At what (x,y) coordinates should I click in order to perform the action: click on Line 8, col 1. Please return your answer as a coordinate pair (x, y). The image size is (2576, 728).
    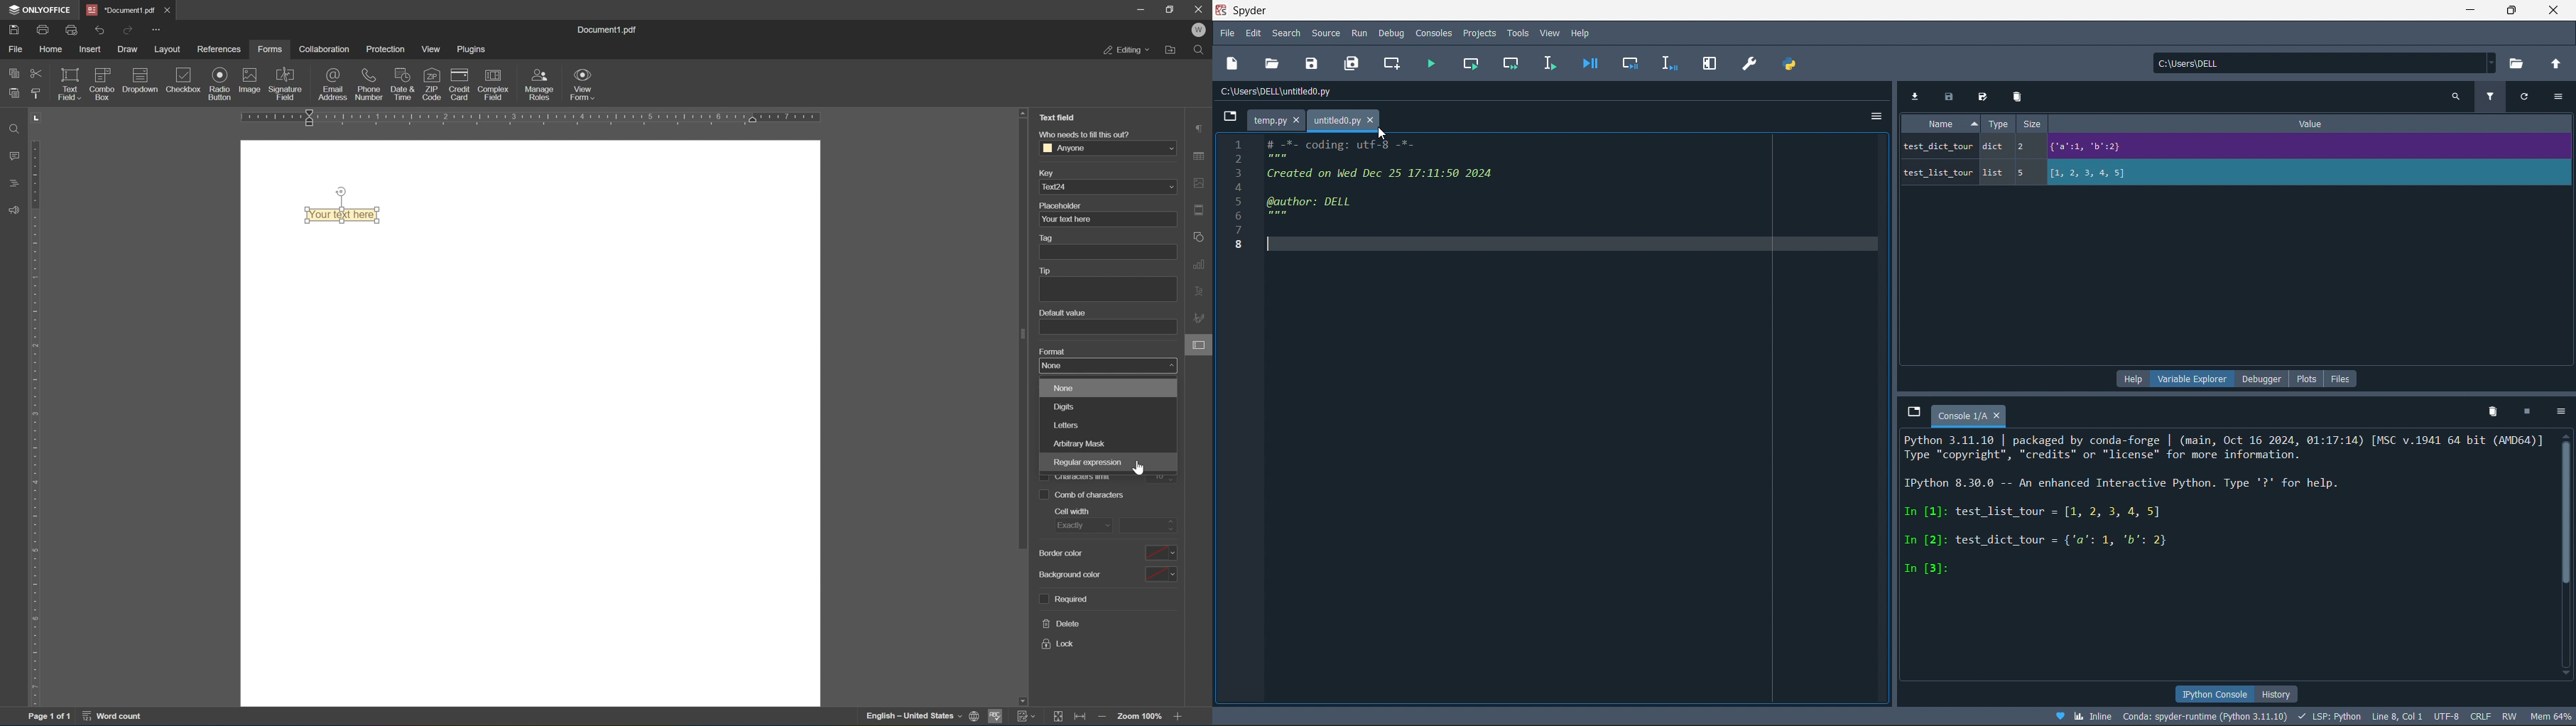
    Looking at the image, I should click on (2400, 718).